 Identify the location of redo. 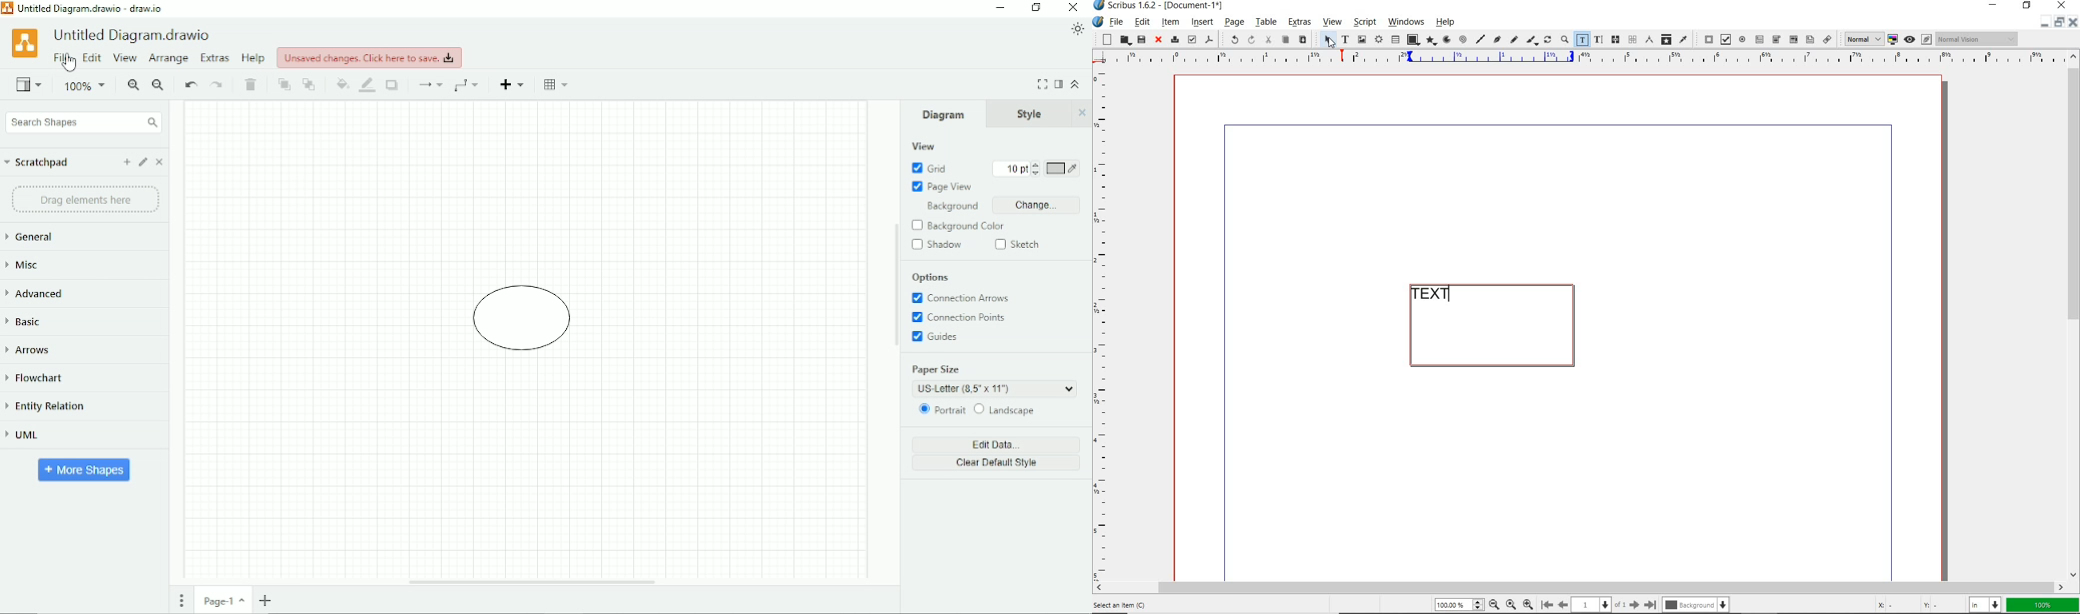
(1251, 39).